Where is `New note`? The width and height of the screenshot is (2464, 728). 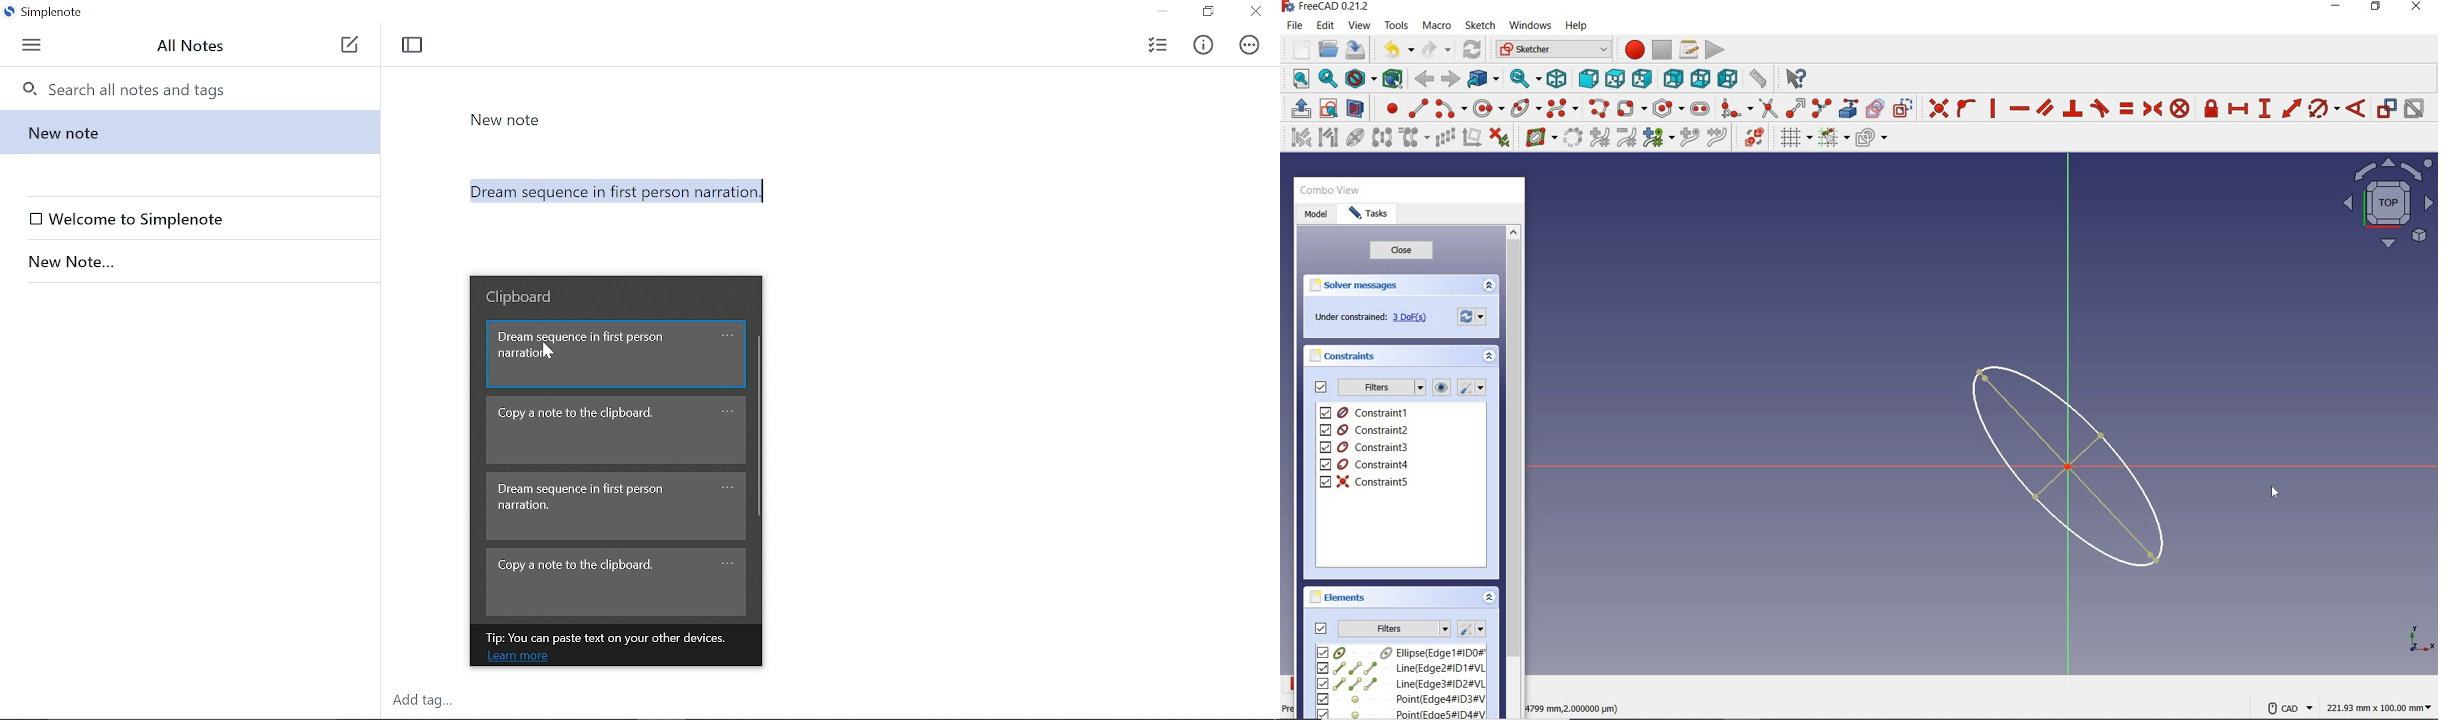 New note is located at coordinates (187, 132).